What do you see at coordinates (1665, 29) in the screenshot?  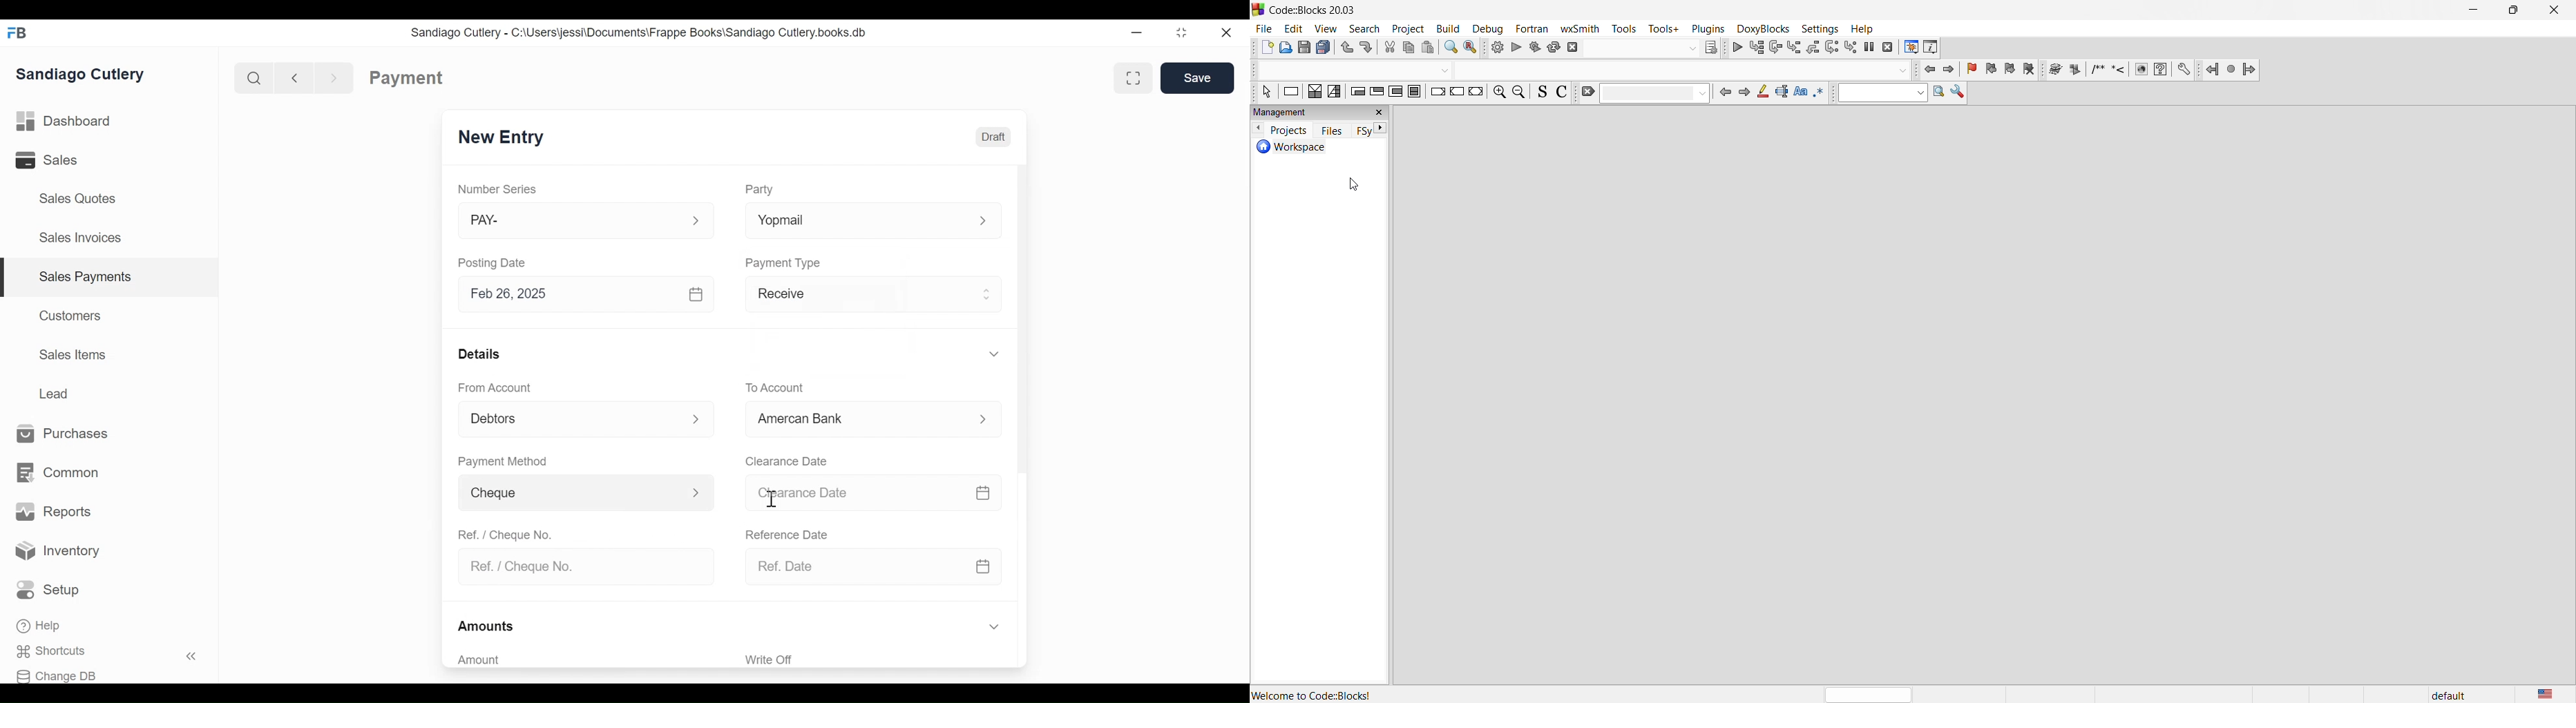 I see `tools+` at bounding box center [1665, 29].